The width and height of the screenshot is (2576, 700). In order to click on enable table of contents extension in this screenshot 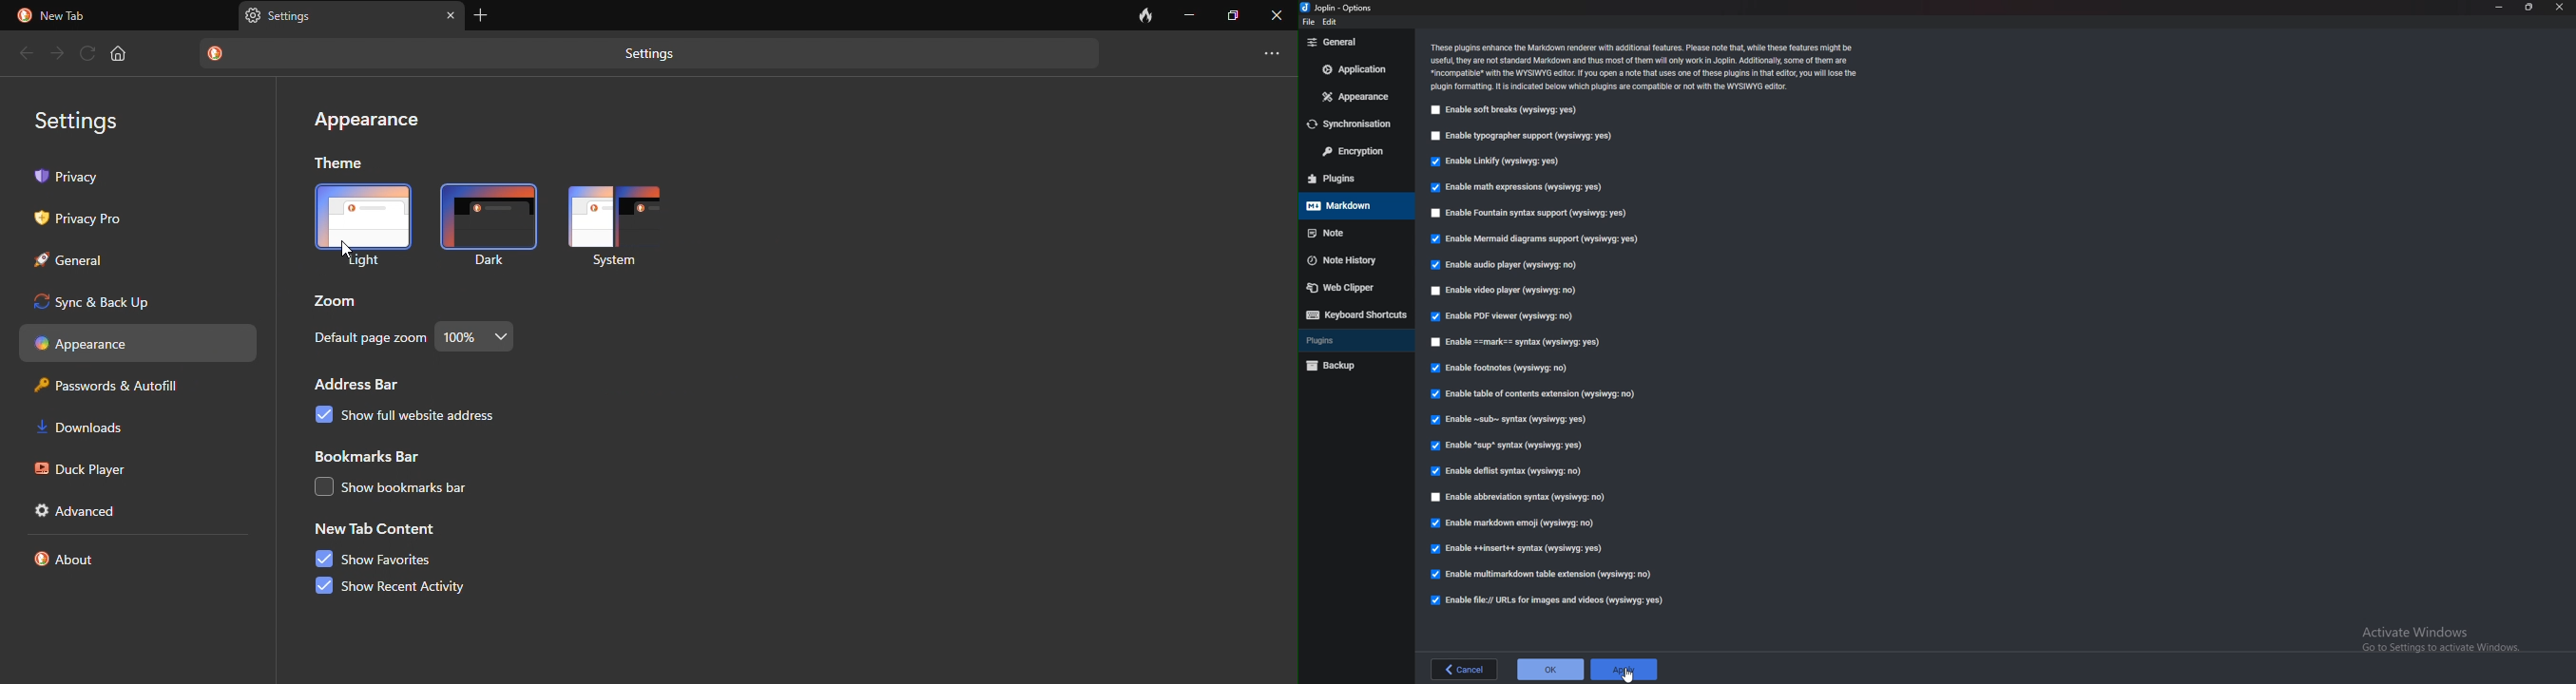, I will do `click(1541, 395)`.